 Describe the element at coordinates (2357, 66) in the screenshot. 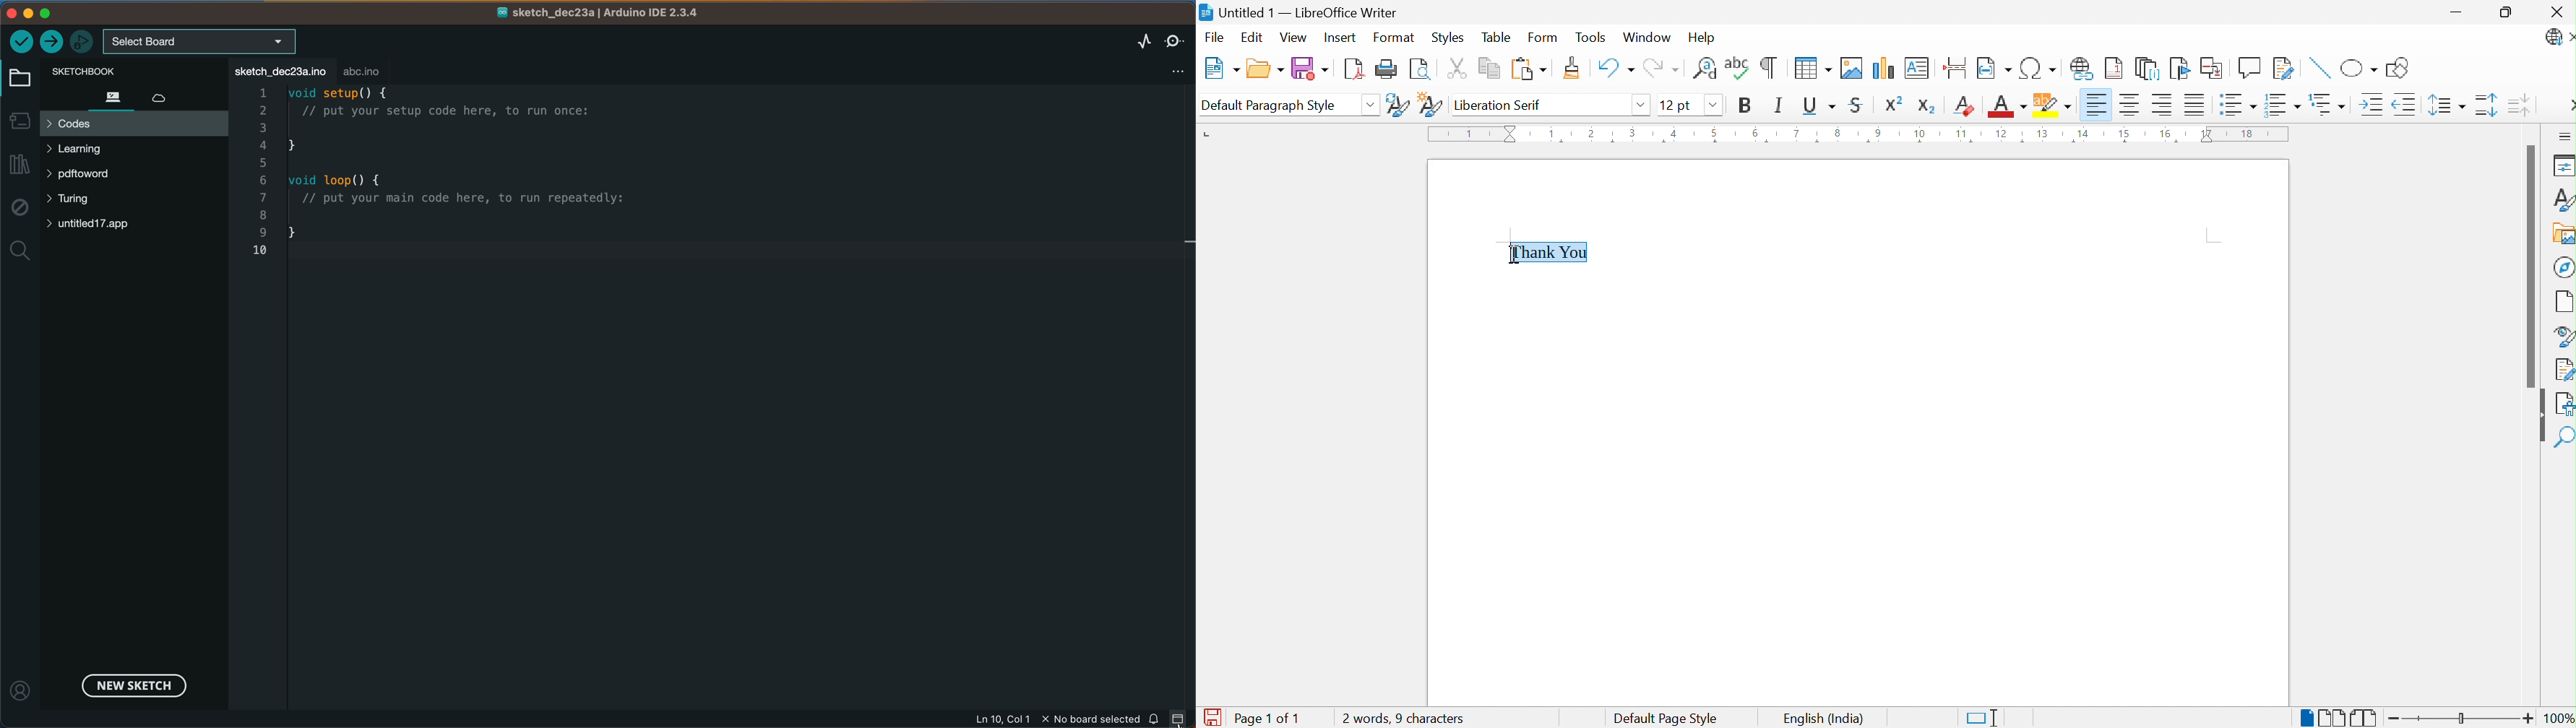

I see `Basic Shapes` at that location.